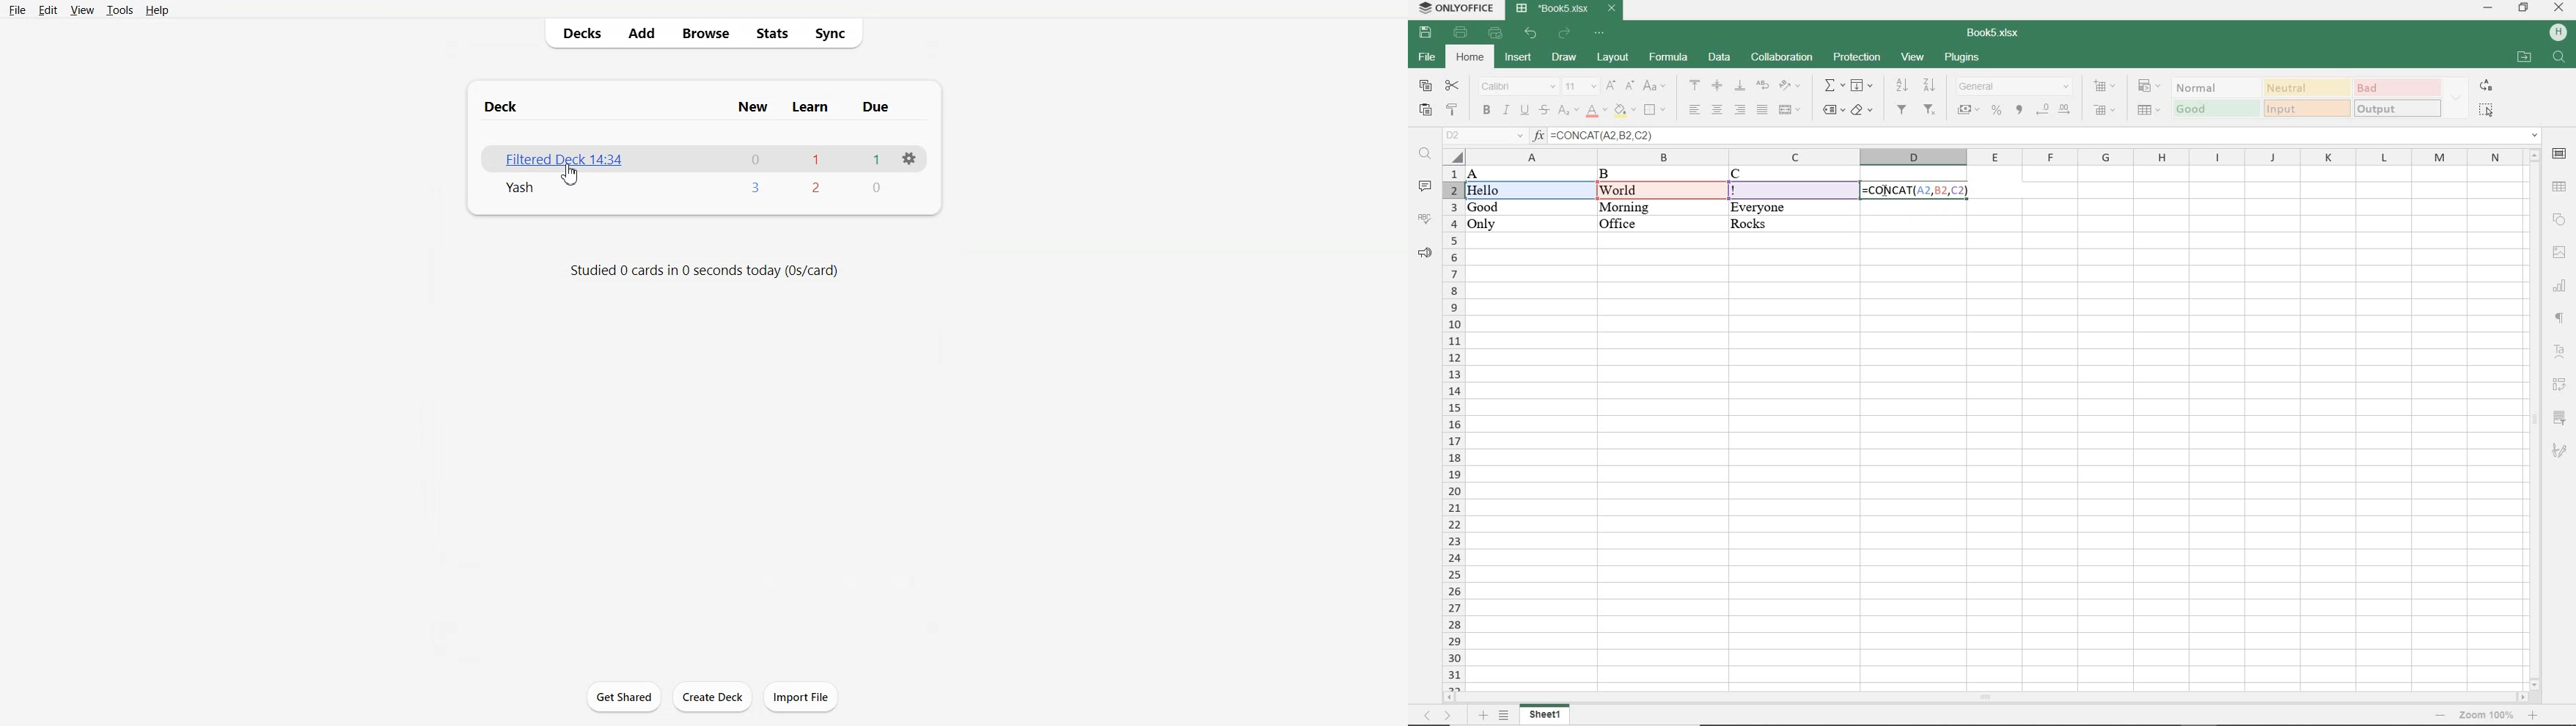  I want to click on FILL COLOR, so click(1626, 111).